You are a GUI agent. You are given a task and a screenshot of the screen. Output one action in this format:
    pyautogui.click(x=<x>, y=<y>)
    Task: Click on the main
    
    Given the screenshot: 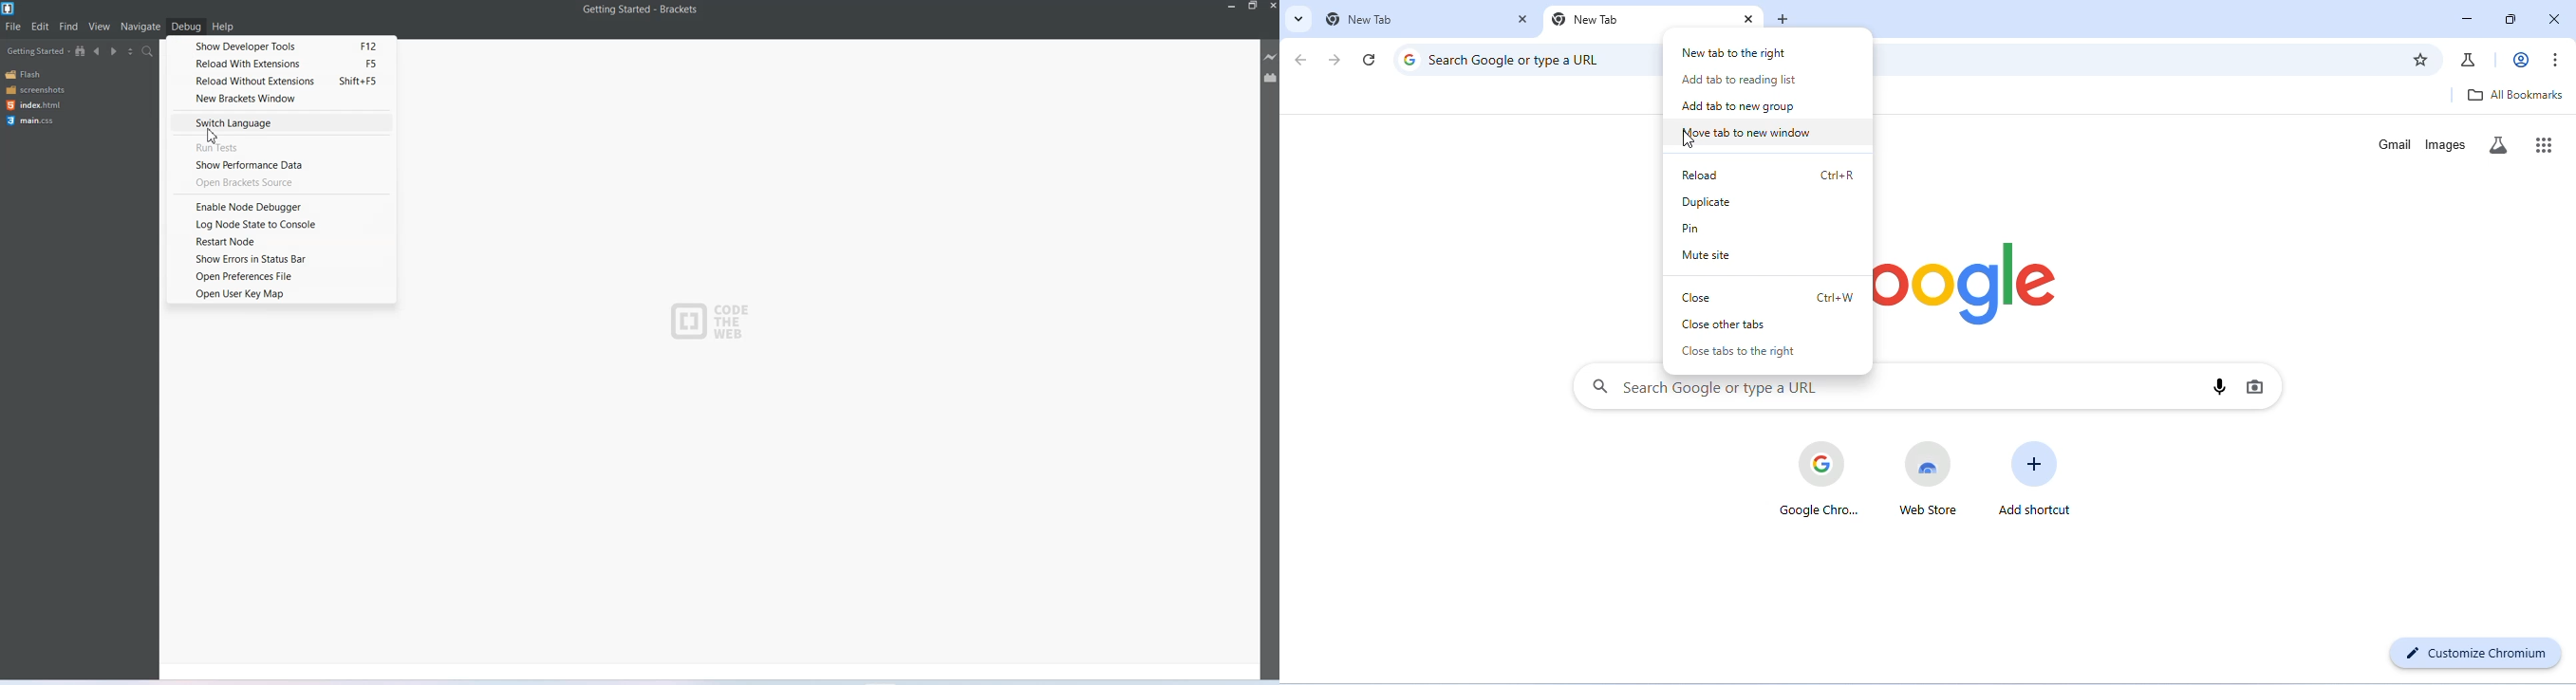 What is the action you would take?
    pyautogui.click(x=33, y=121)
    